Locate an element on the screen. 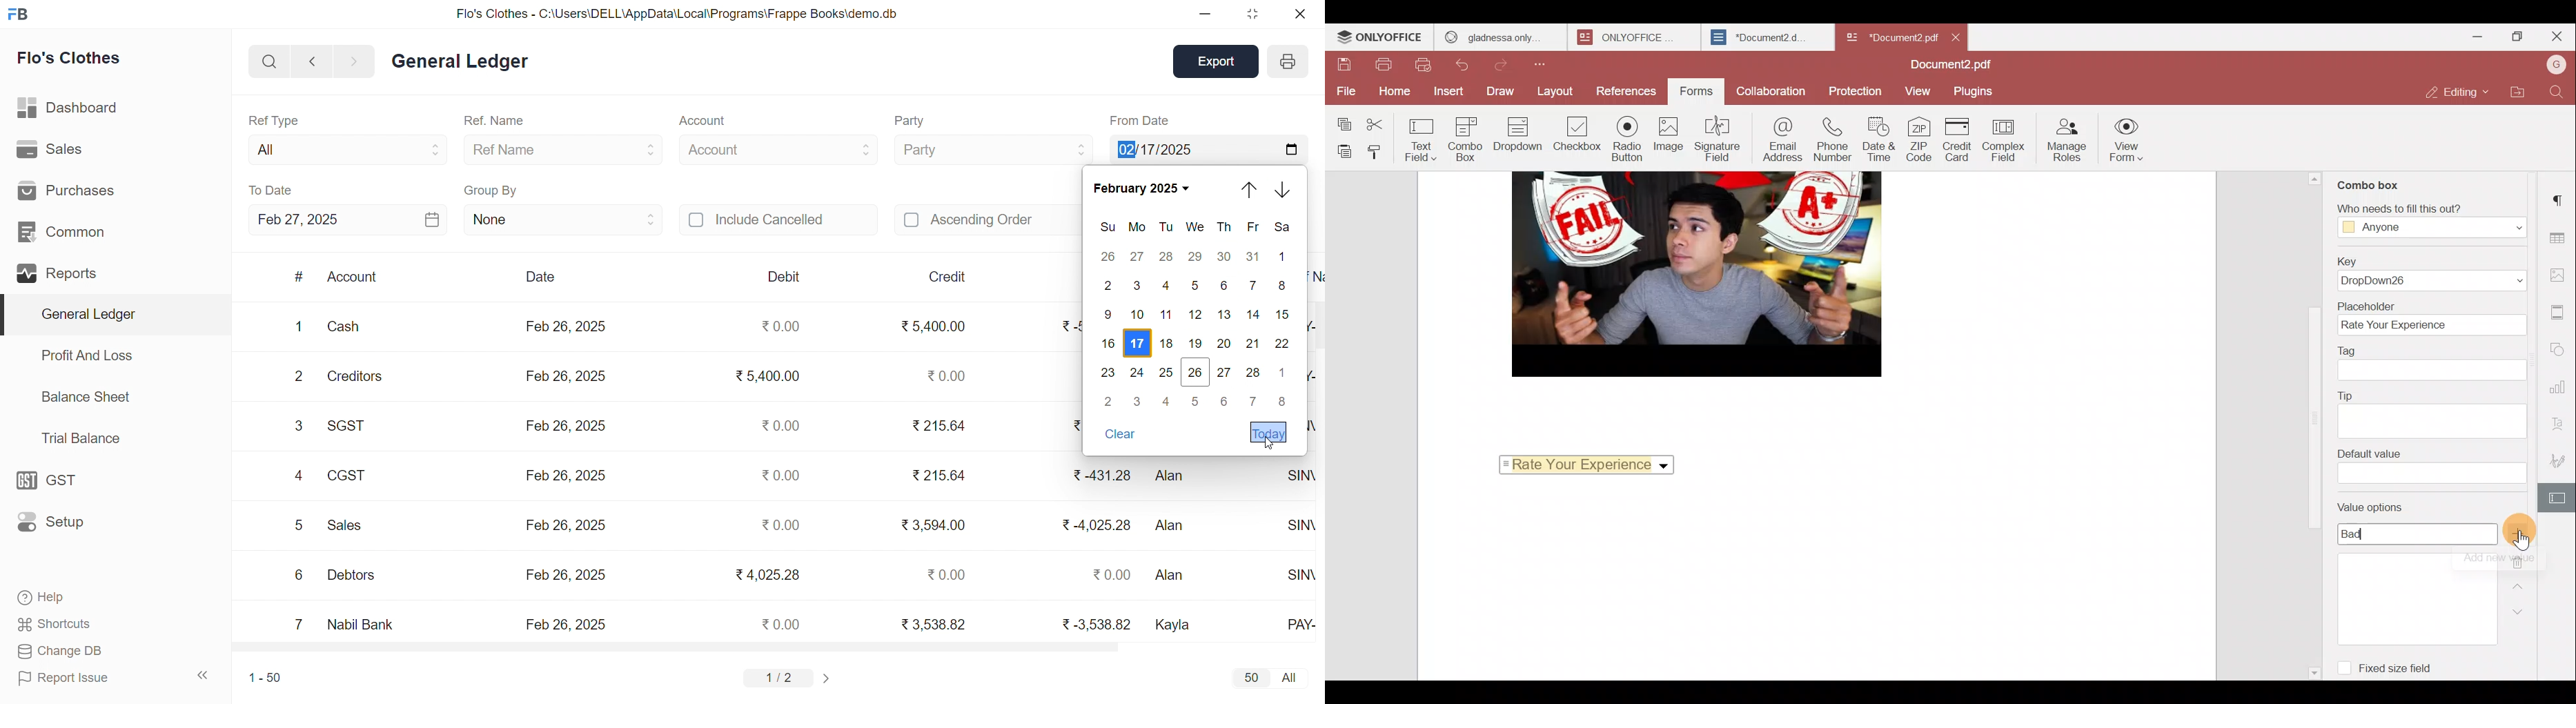  Feb 26, 2025 is located at coordinates (569, 427).